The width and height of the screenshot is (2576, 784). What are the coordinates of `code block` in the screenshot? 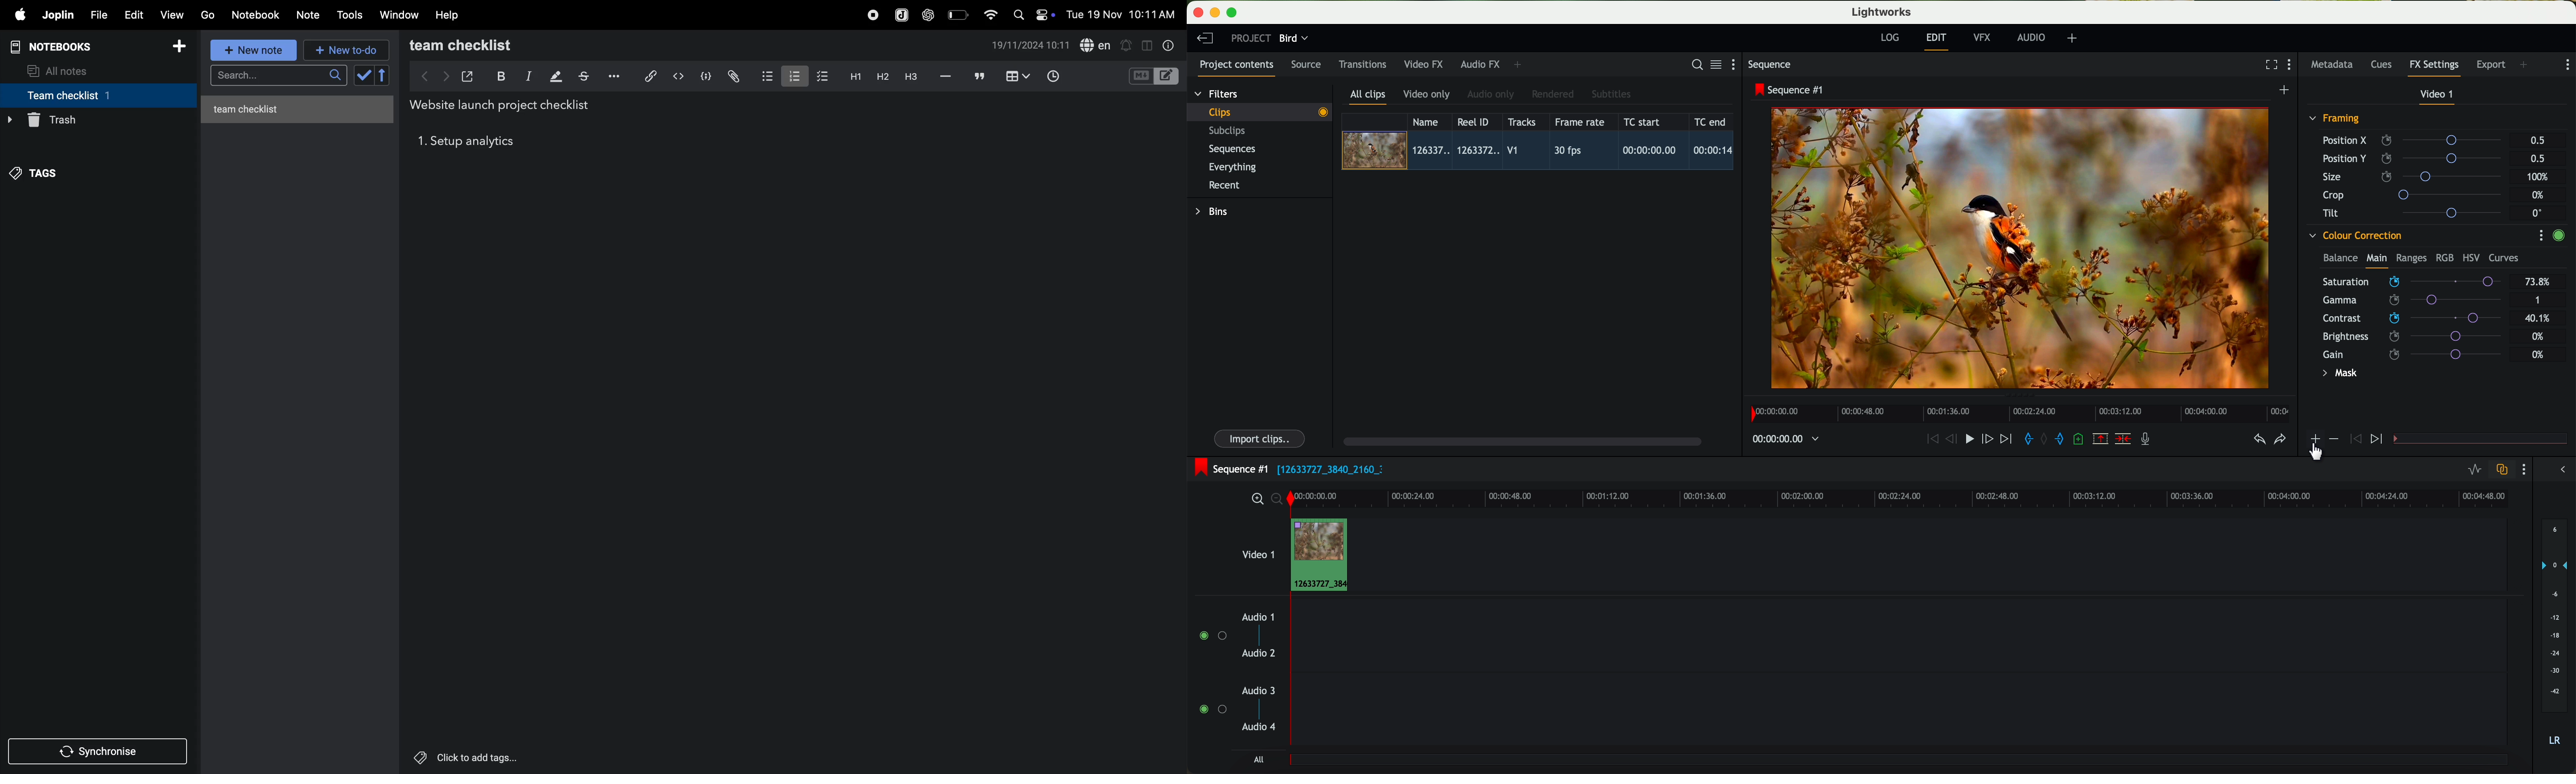 It's located at (706, 75).